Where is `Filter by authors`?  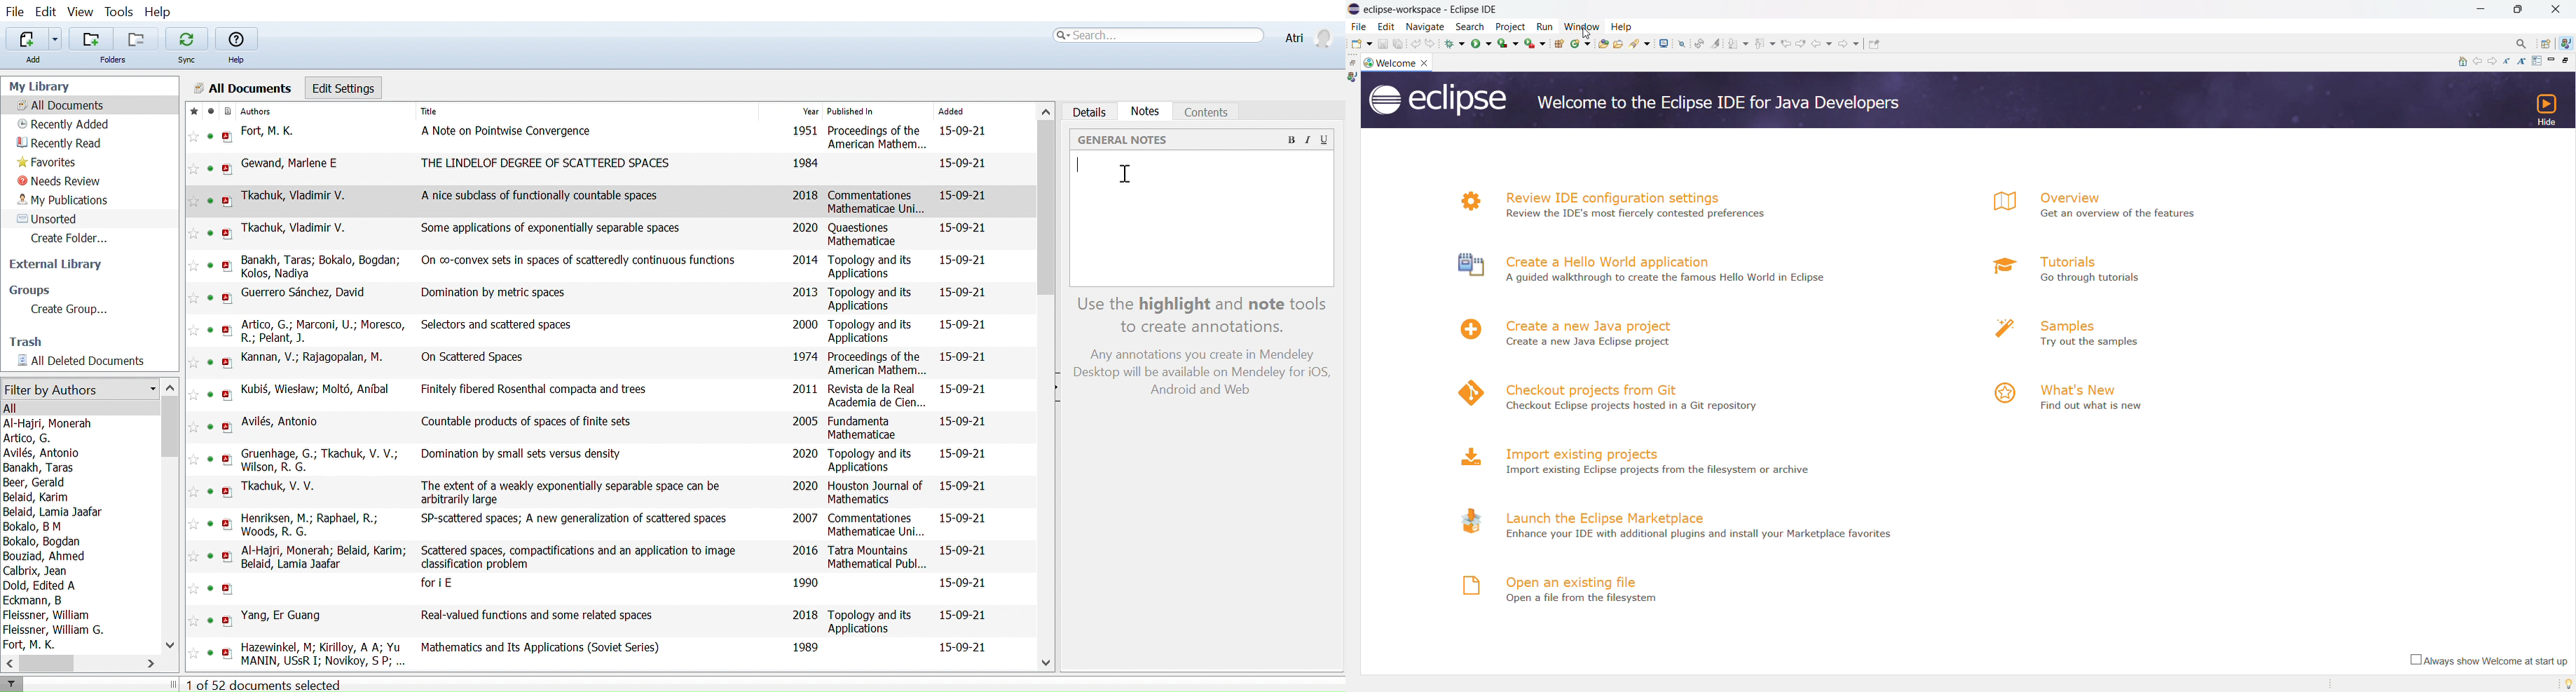
Filter by authors is located at coordinates (78, 390).